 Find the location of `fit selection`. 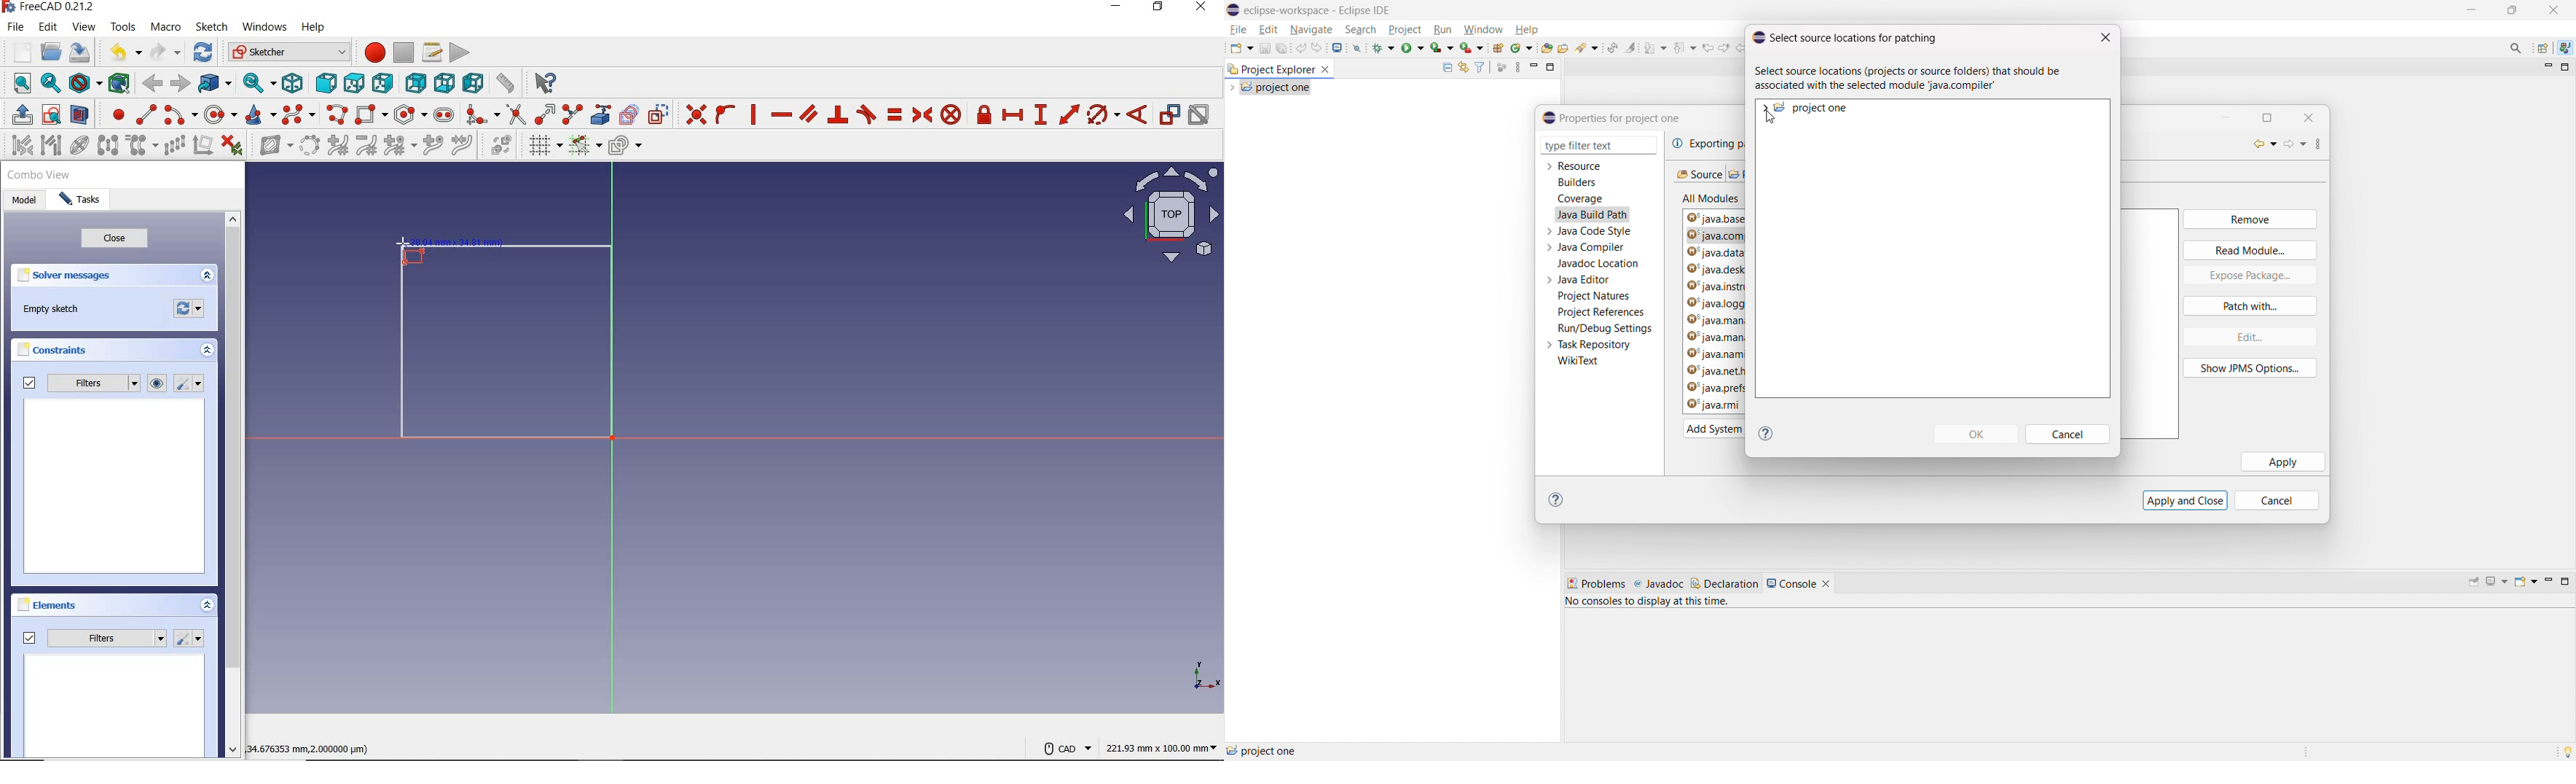

fit selection is located at coordinates (50, 84).